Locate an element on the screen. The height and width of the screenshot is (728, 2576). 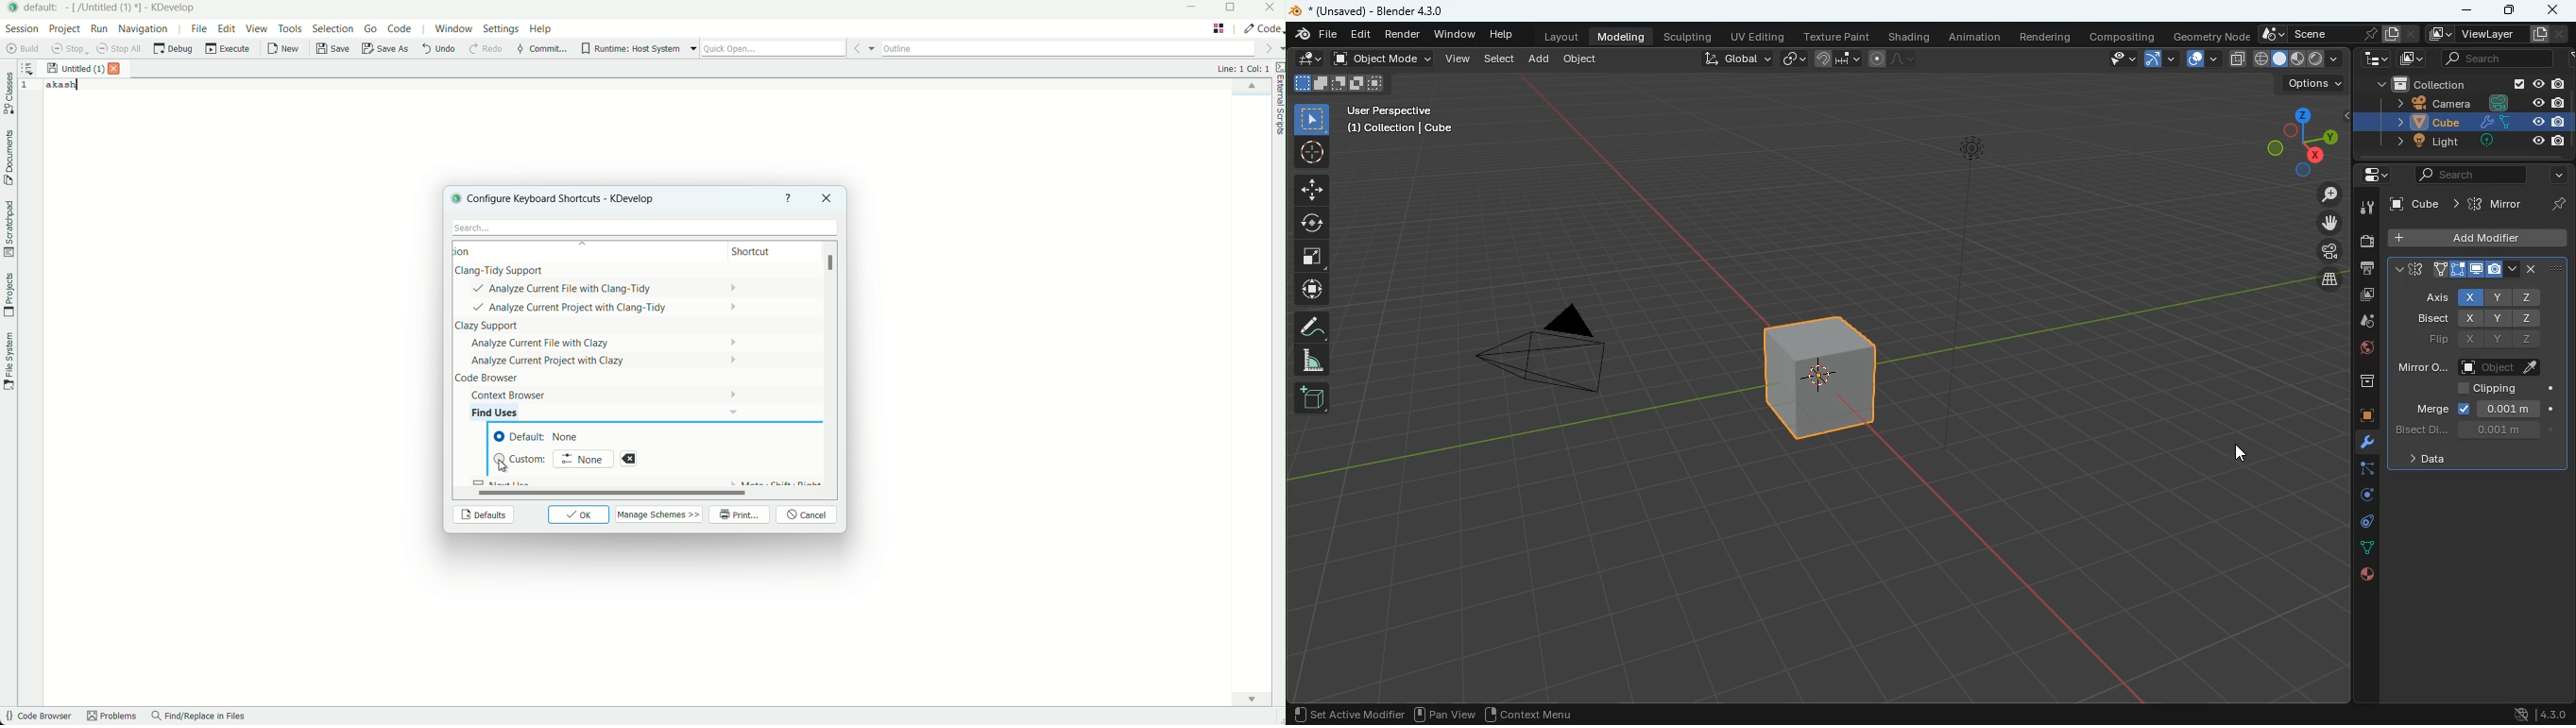
cursor is located at coordinates (2238, 454).